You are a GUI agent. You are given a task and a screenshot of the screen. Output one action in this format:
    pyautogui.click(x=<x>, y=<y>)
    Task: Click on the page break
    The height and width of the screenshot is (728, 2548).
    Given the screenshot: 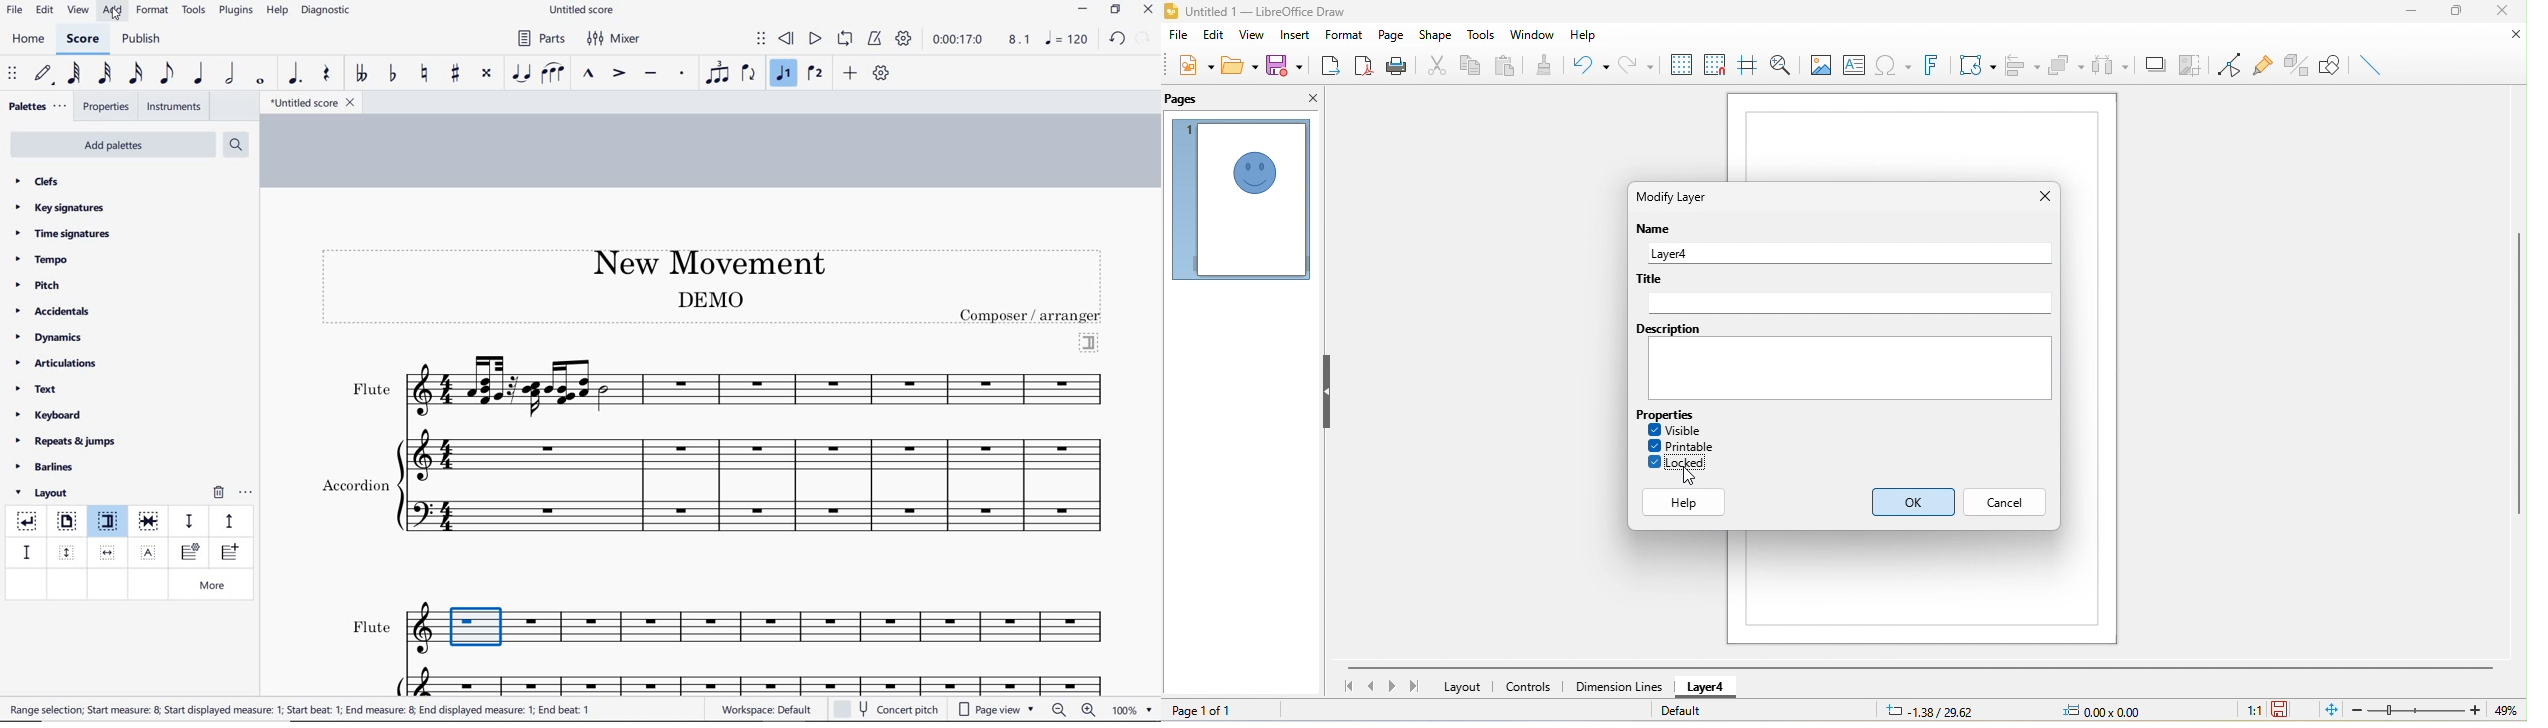 What is the action you would take?
    pyautogui.click(x=66, y=523)
    